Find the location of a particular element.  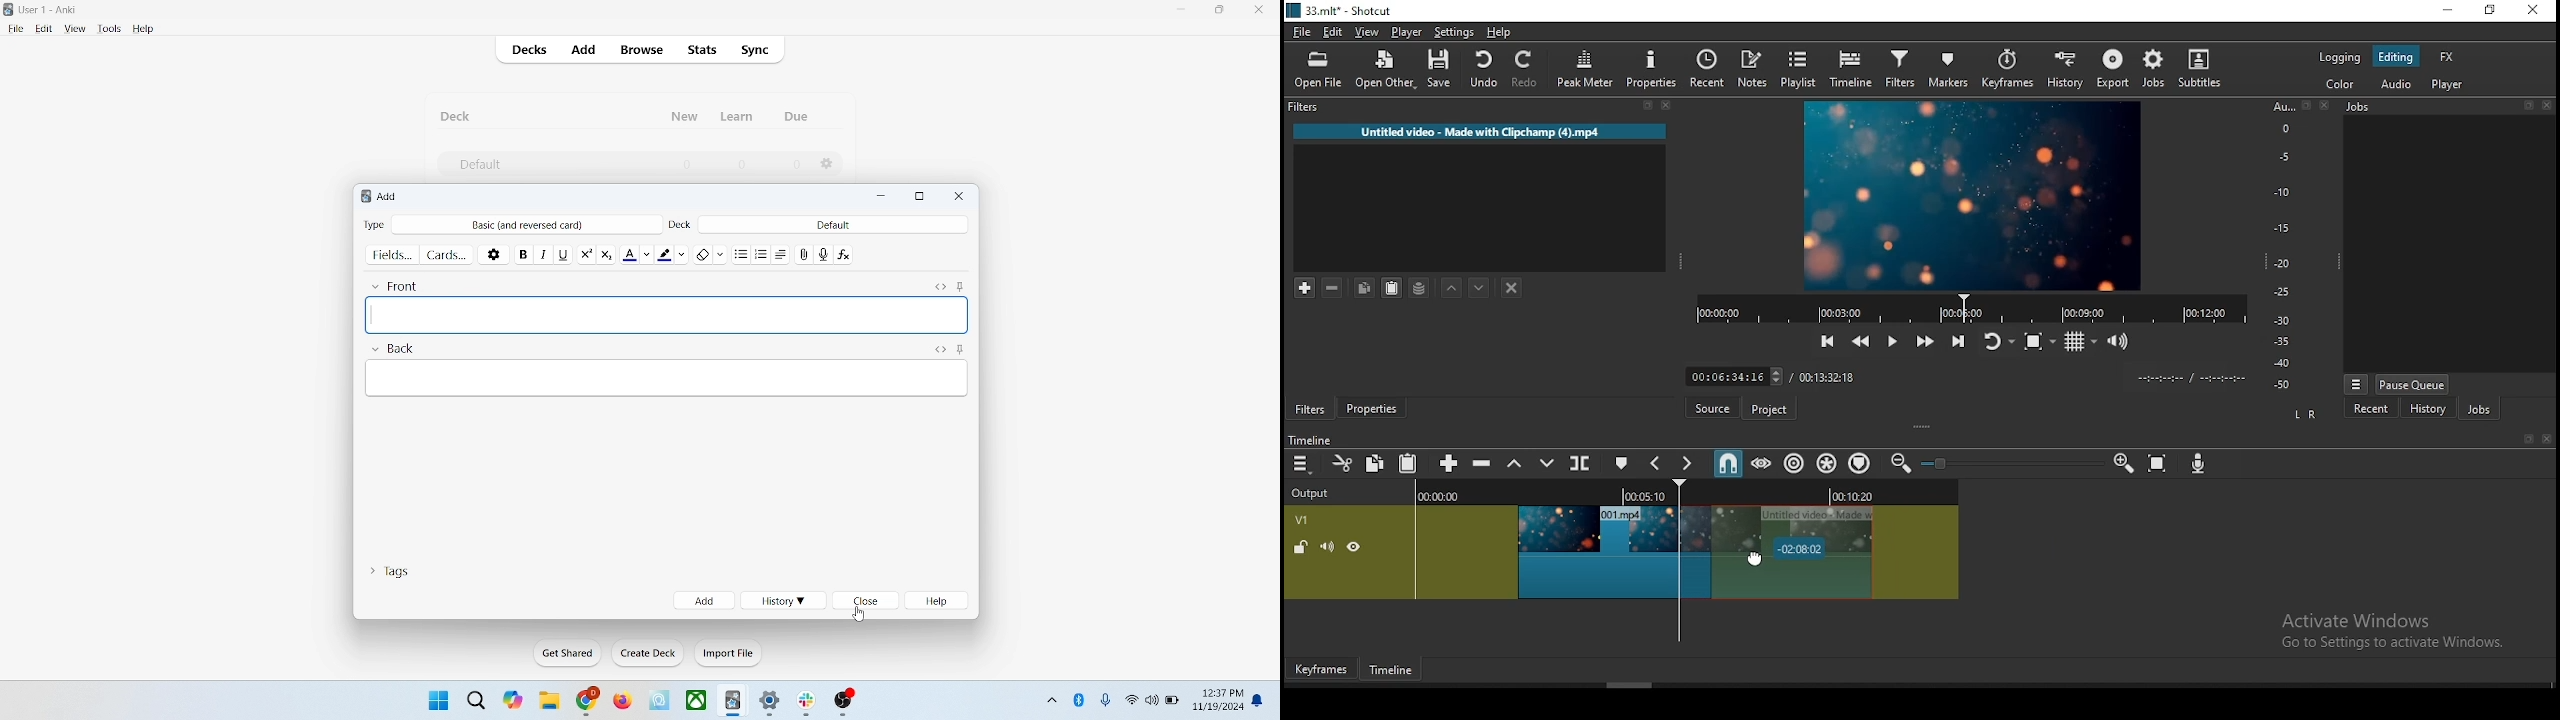

add is located at coordinates (389, 196).